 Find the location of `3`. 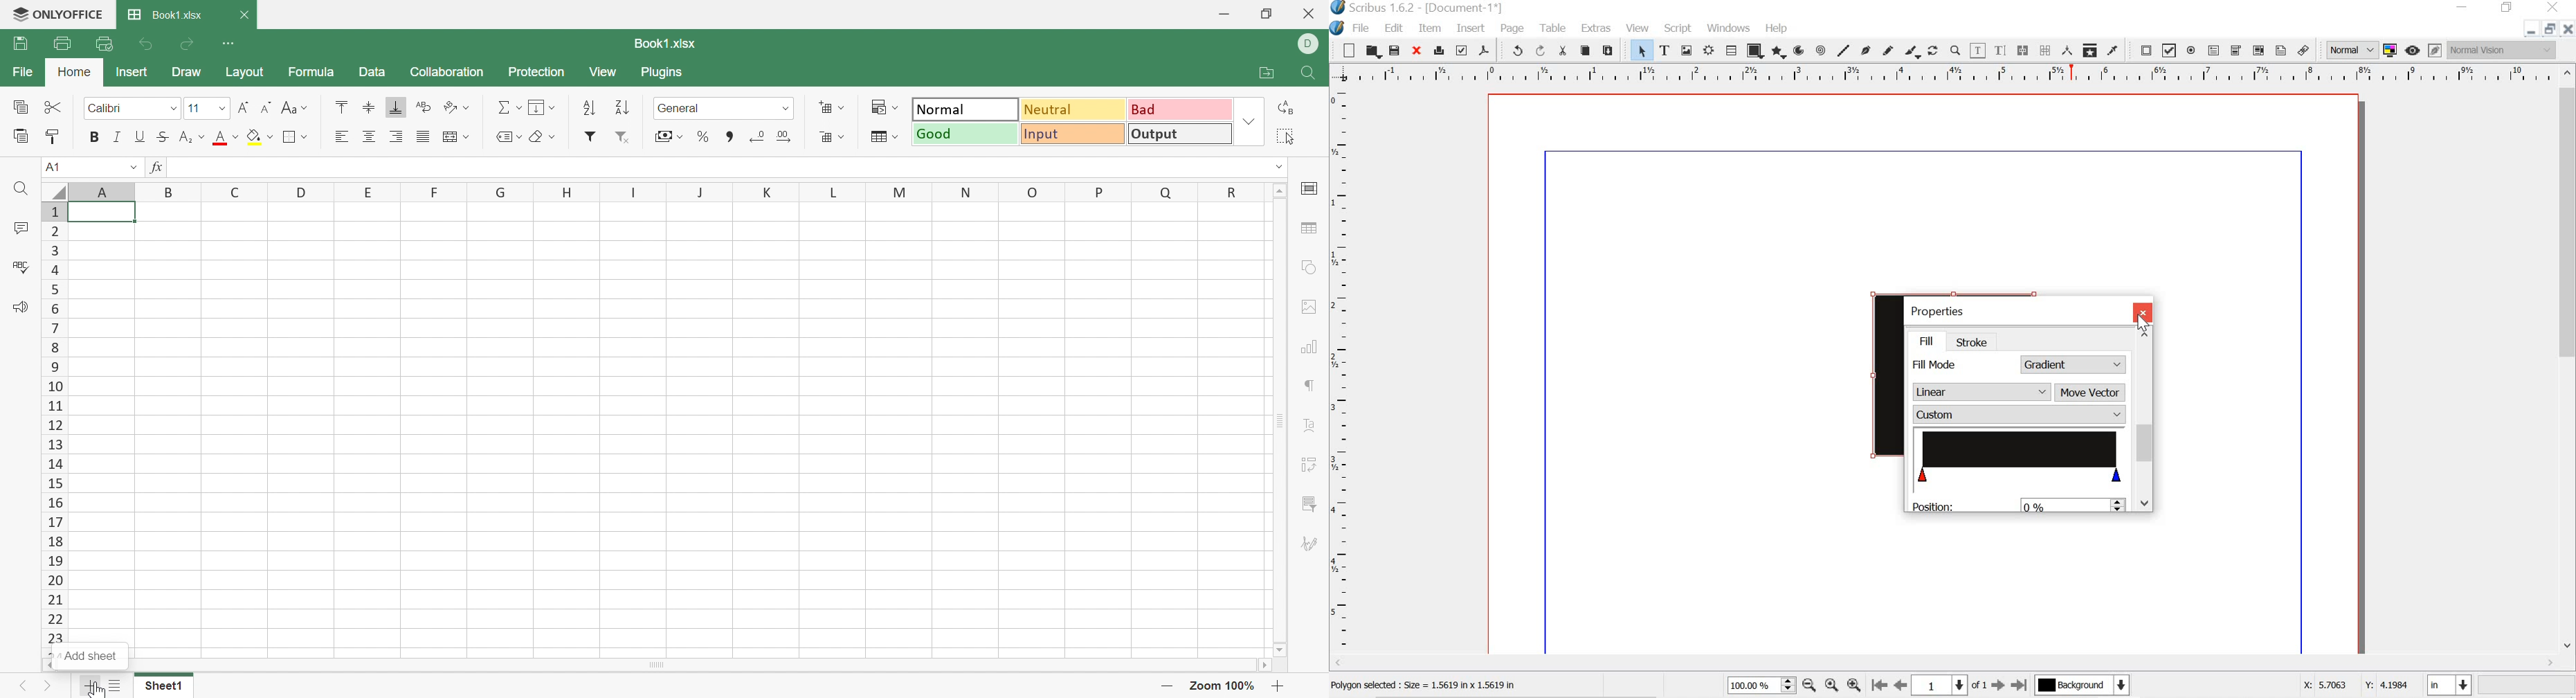

3 is located at coordinates (54, 249).